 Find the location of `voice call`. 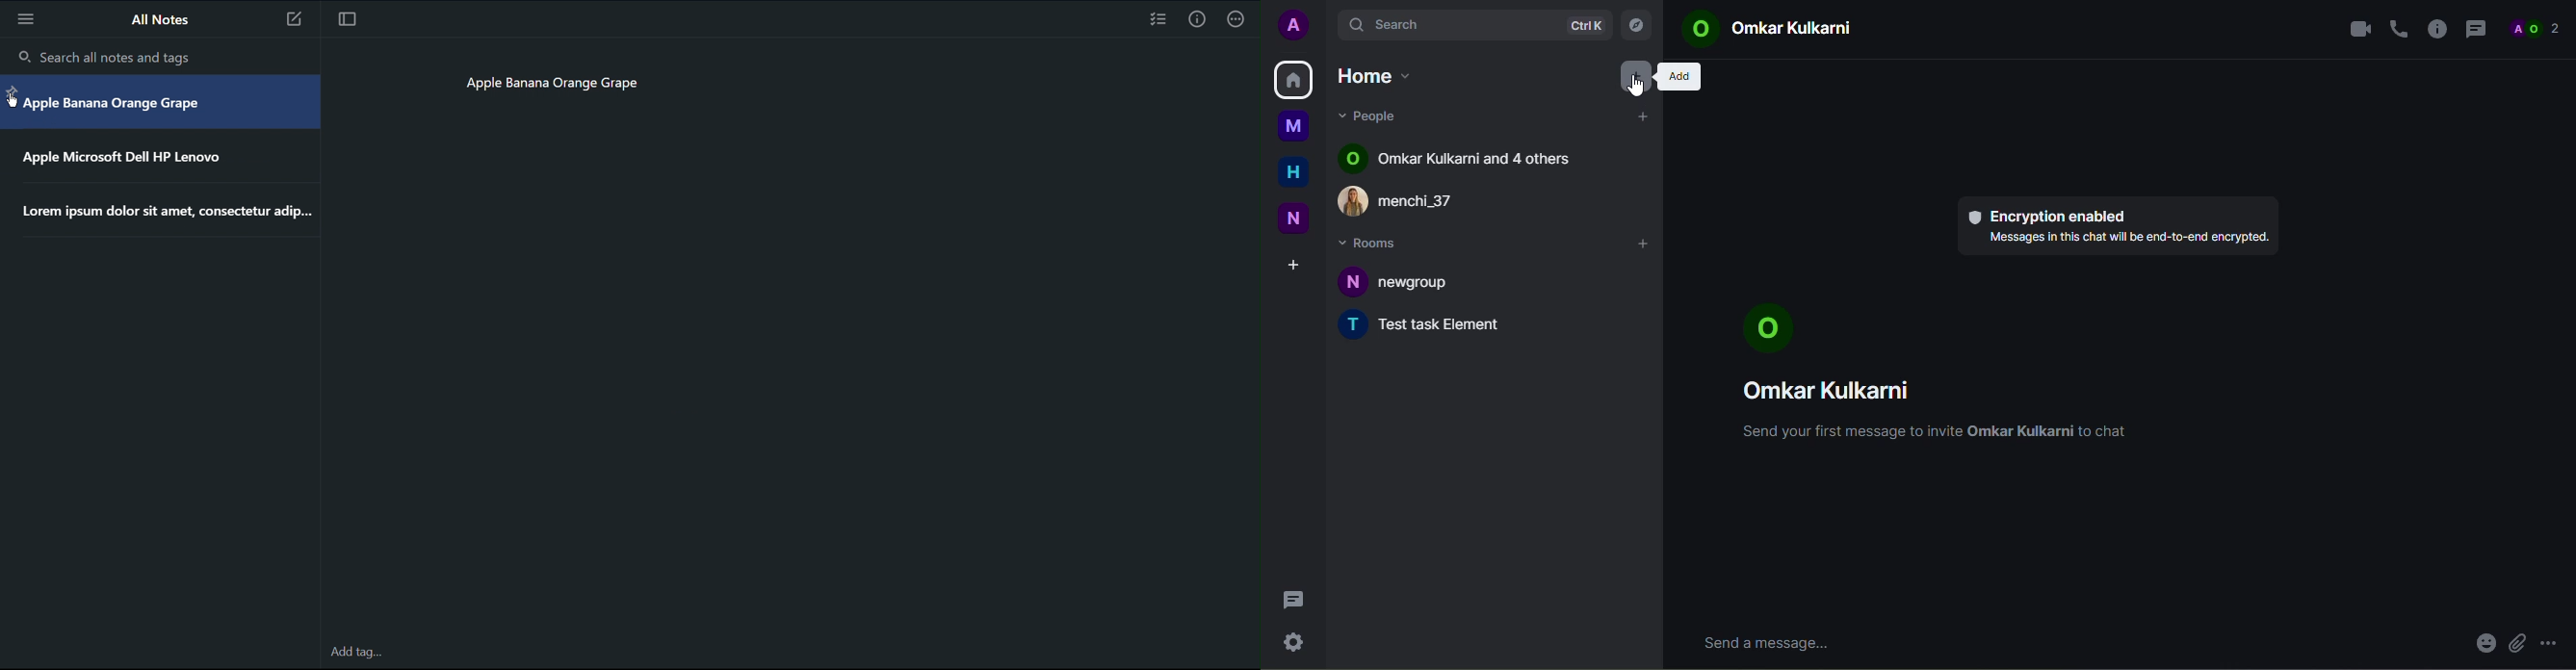

voice call is located at coordinates (2398, 29).